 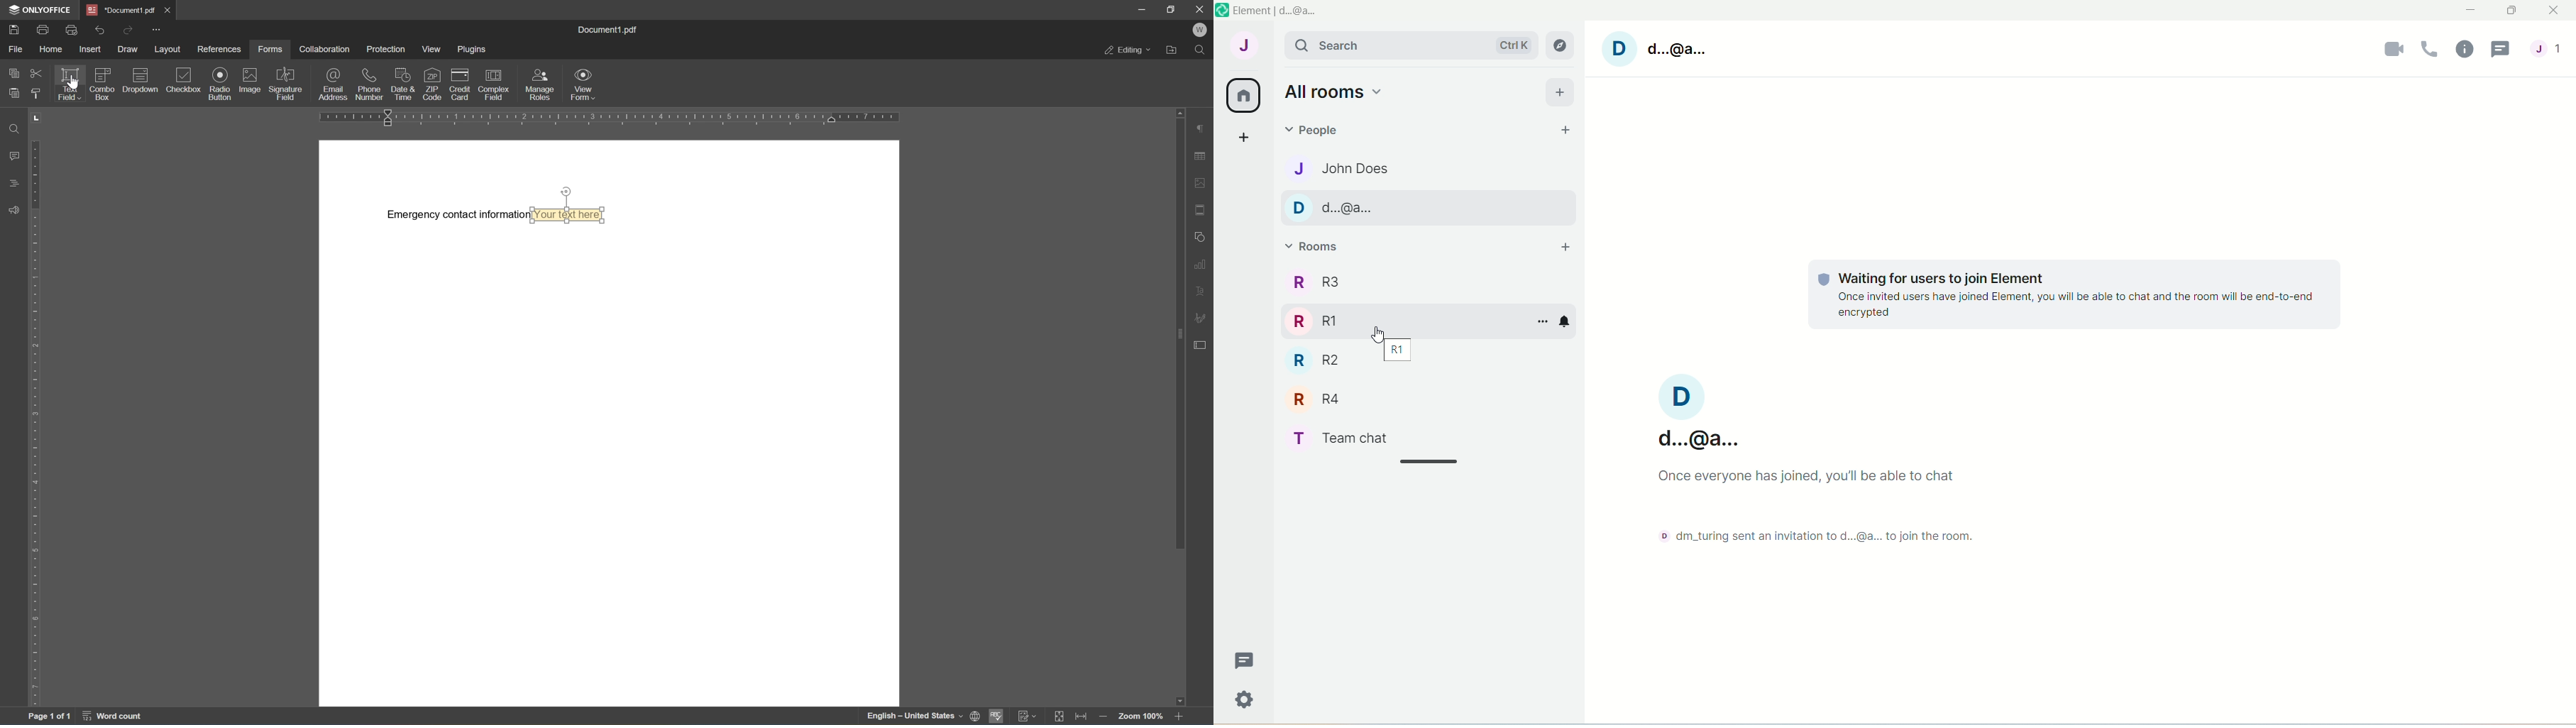 I want to click on R R4, so click(x=1321, y=400).